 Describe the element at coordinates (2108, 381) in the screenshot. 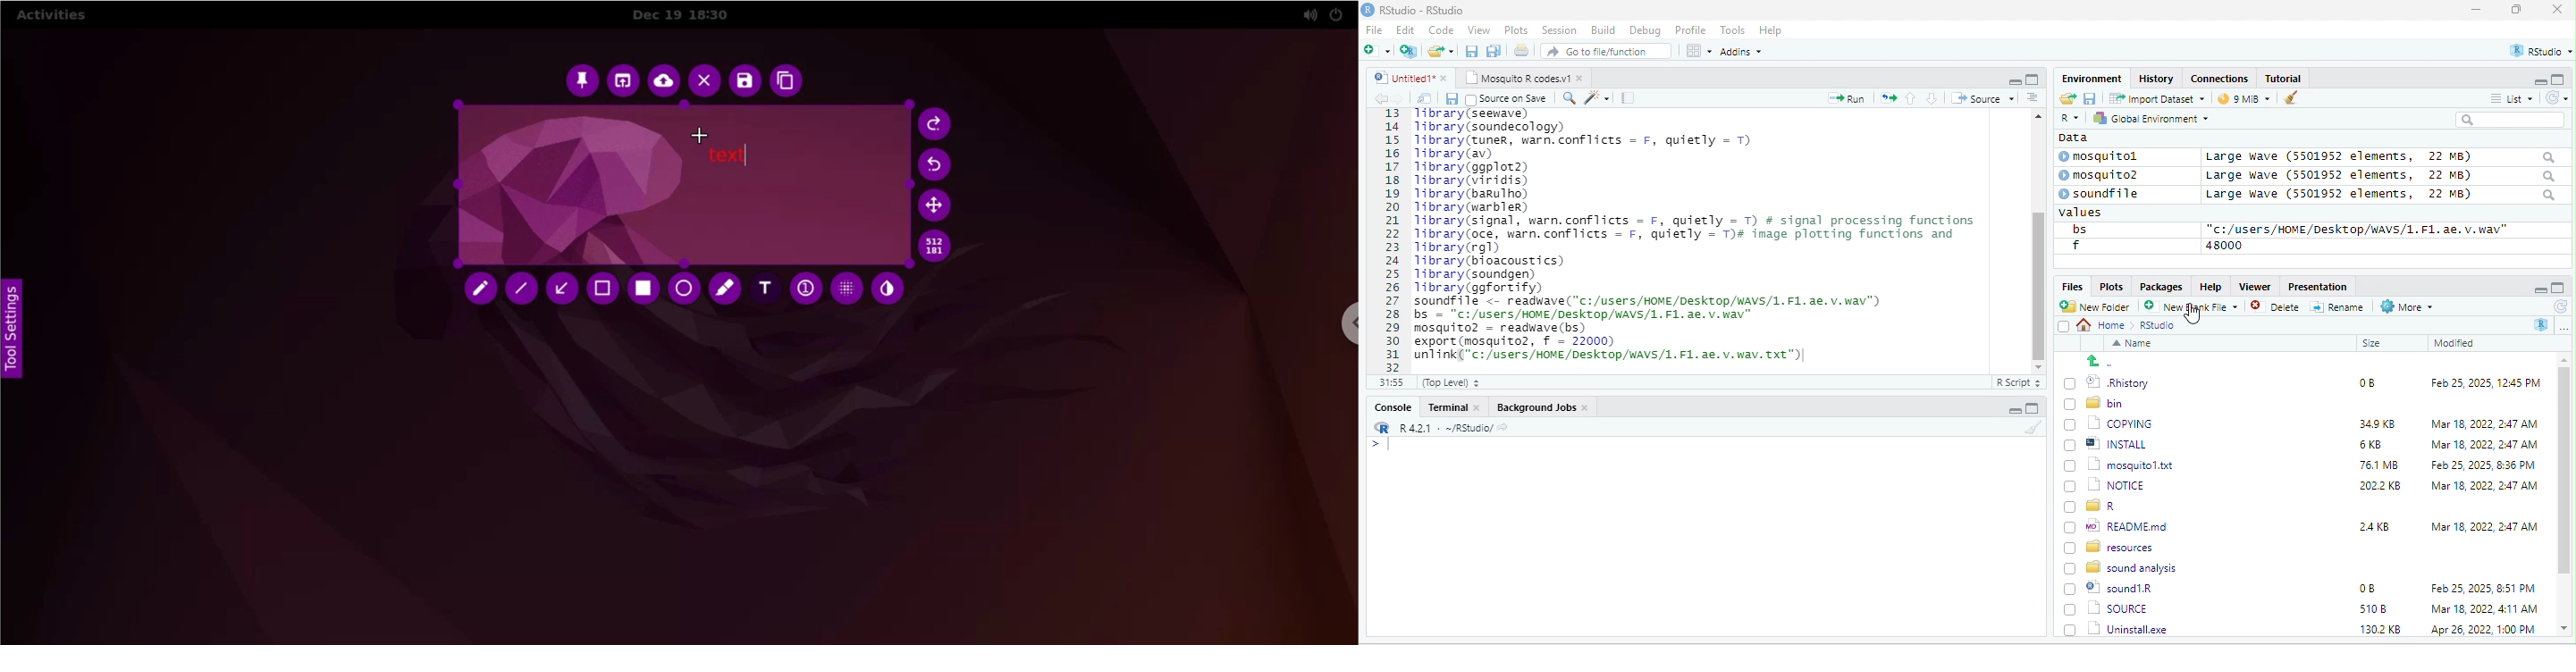

I see `© Rhistory` at that location.